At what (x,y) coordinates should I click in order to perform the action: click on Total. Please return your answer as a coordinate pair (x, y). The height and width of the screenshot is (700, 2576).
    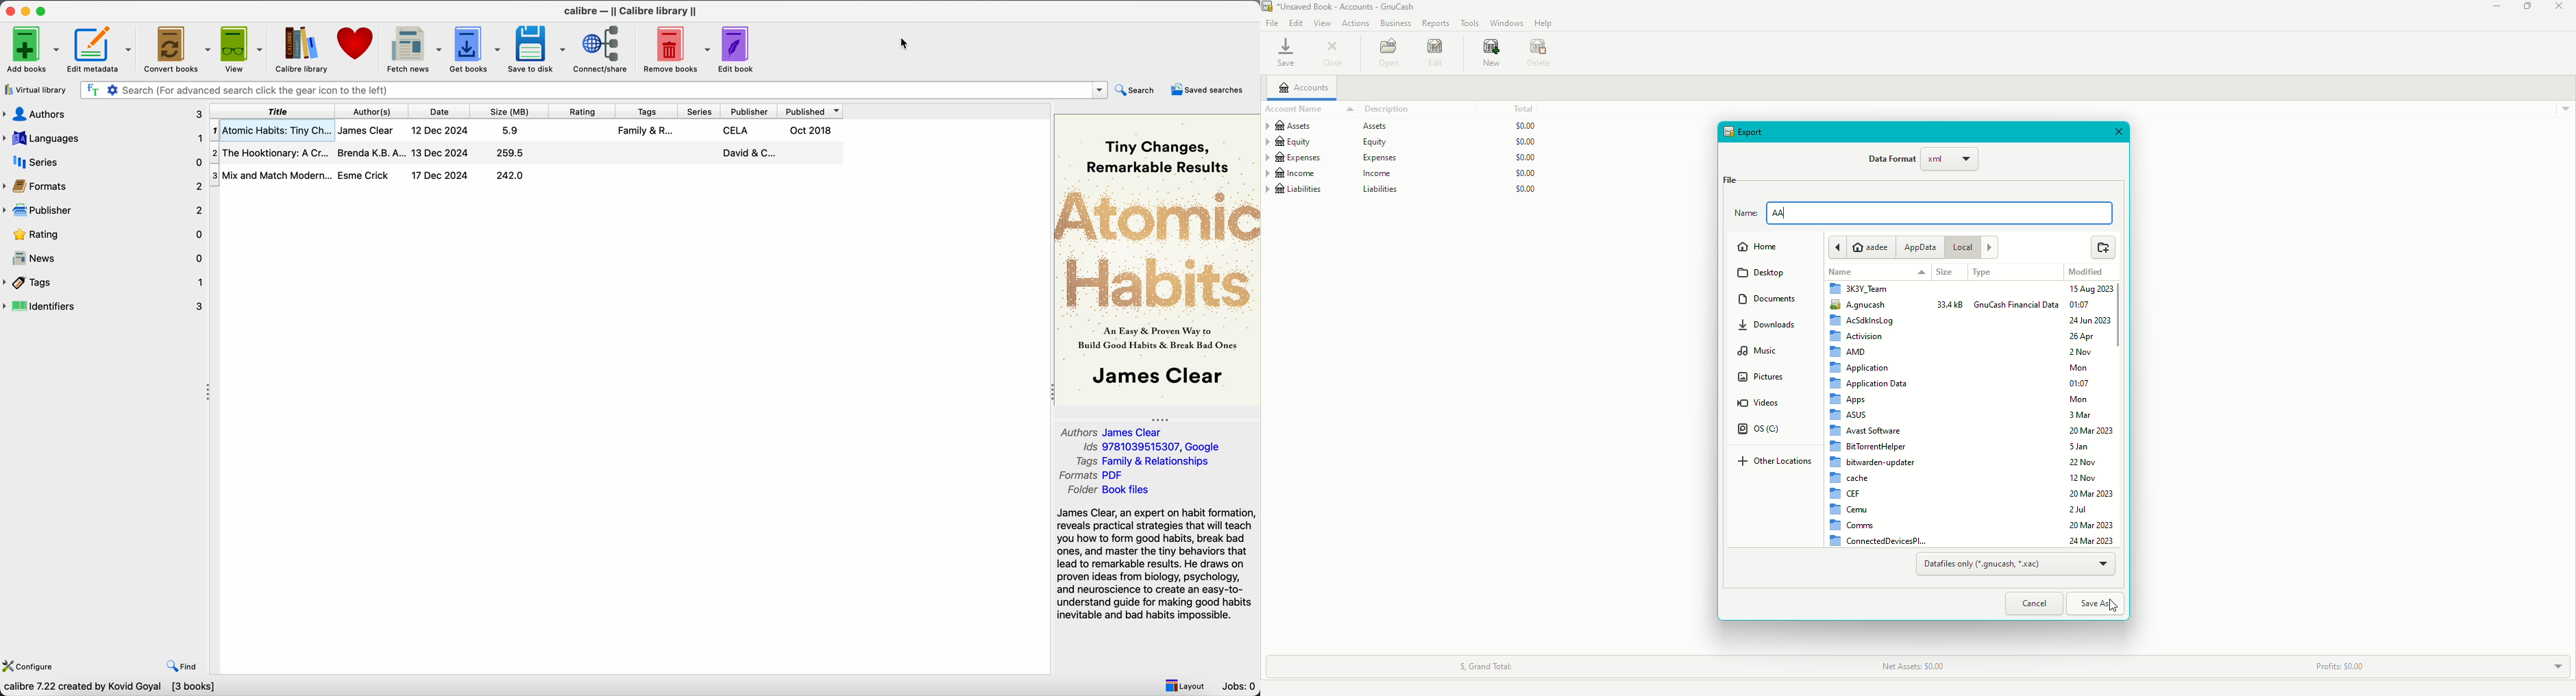
    Looking at the image, I should click on (1527, 106).